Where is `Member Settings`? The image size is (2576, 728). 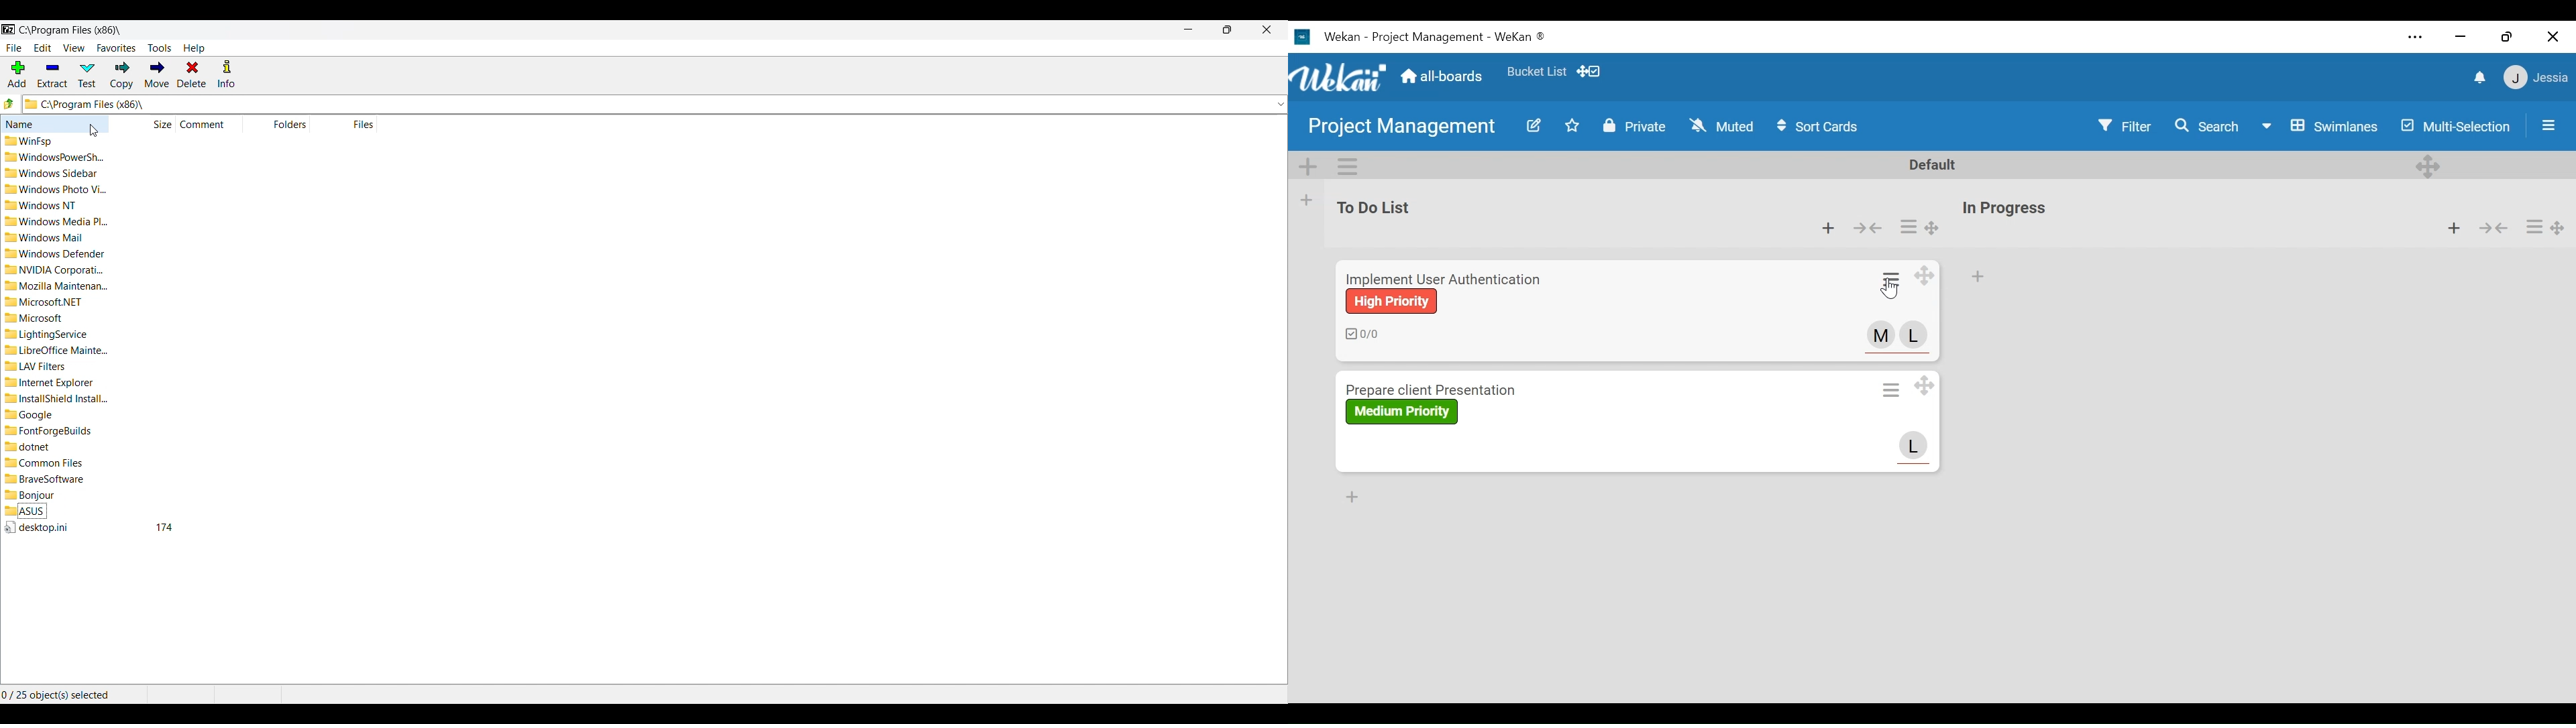
Member Settings is located at coordinates (2537, 78).